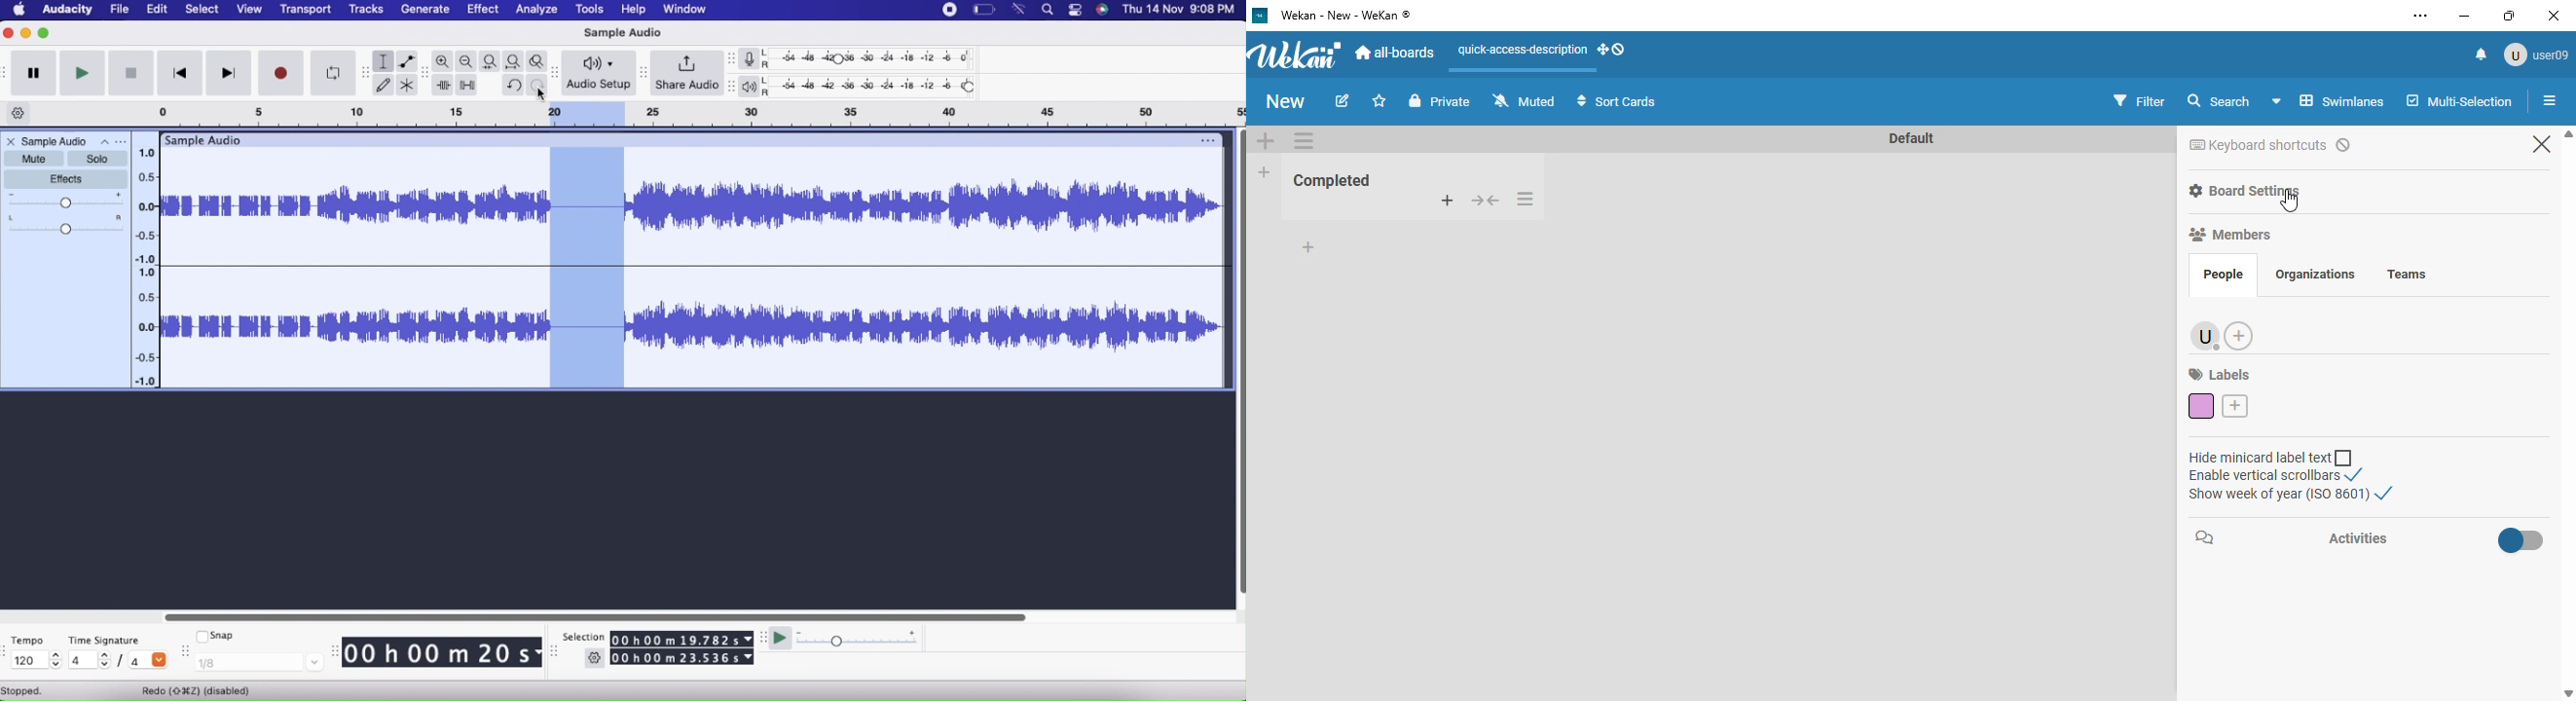 The width and height of the screenshot is (2576, 728). I want to click on network, so click(1021, 9).